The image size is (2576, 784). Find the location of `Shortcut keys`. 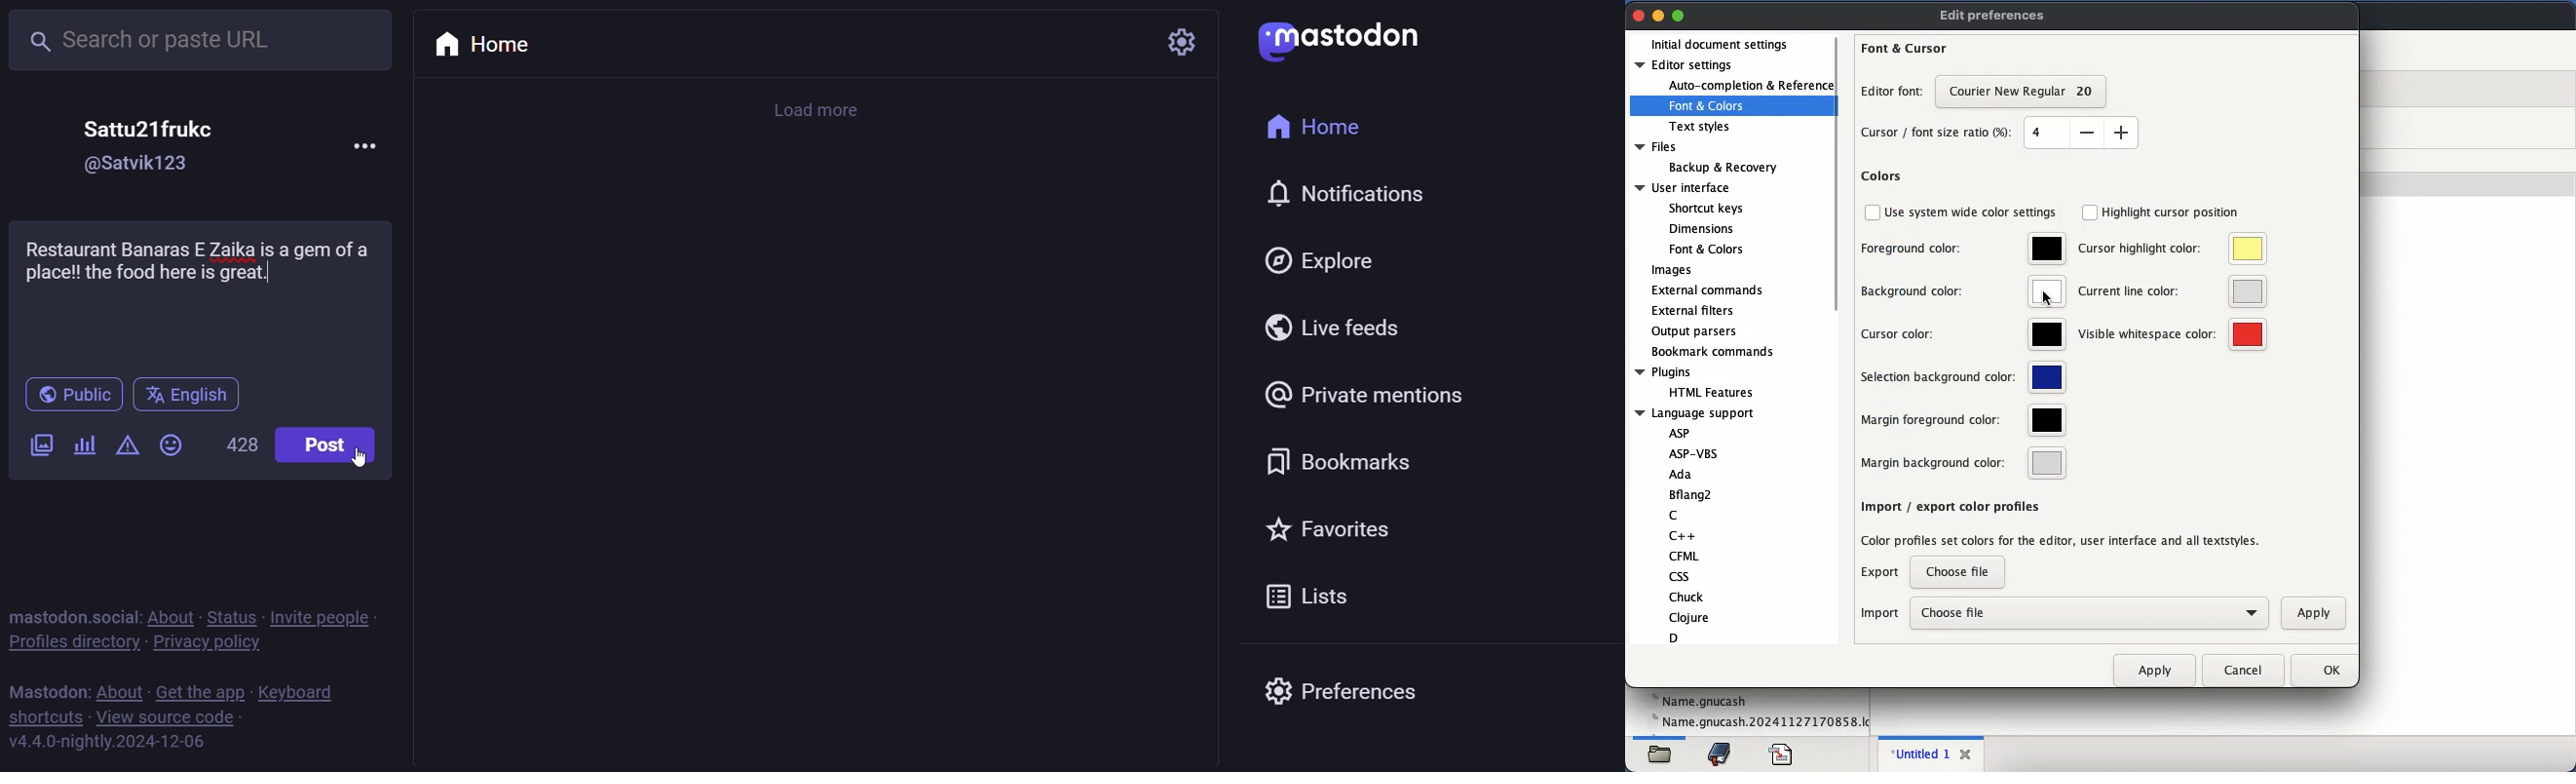

Shortcut keys is located at coordinates (1707, 206).